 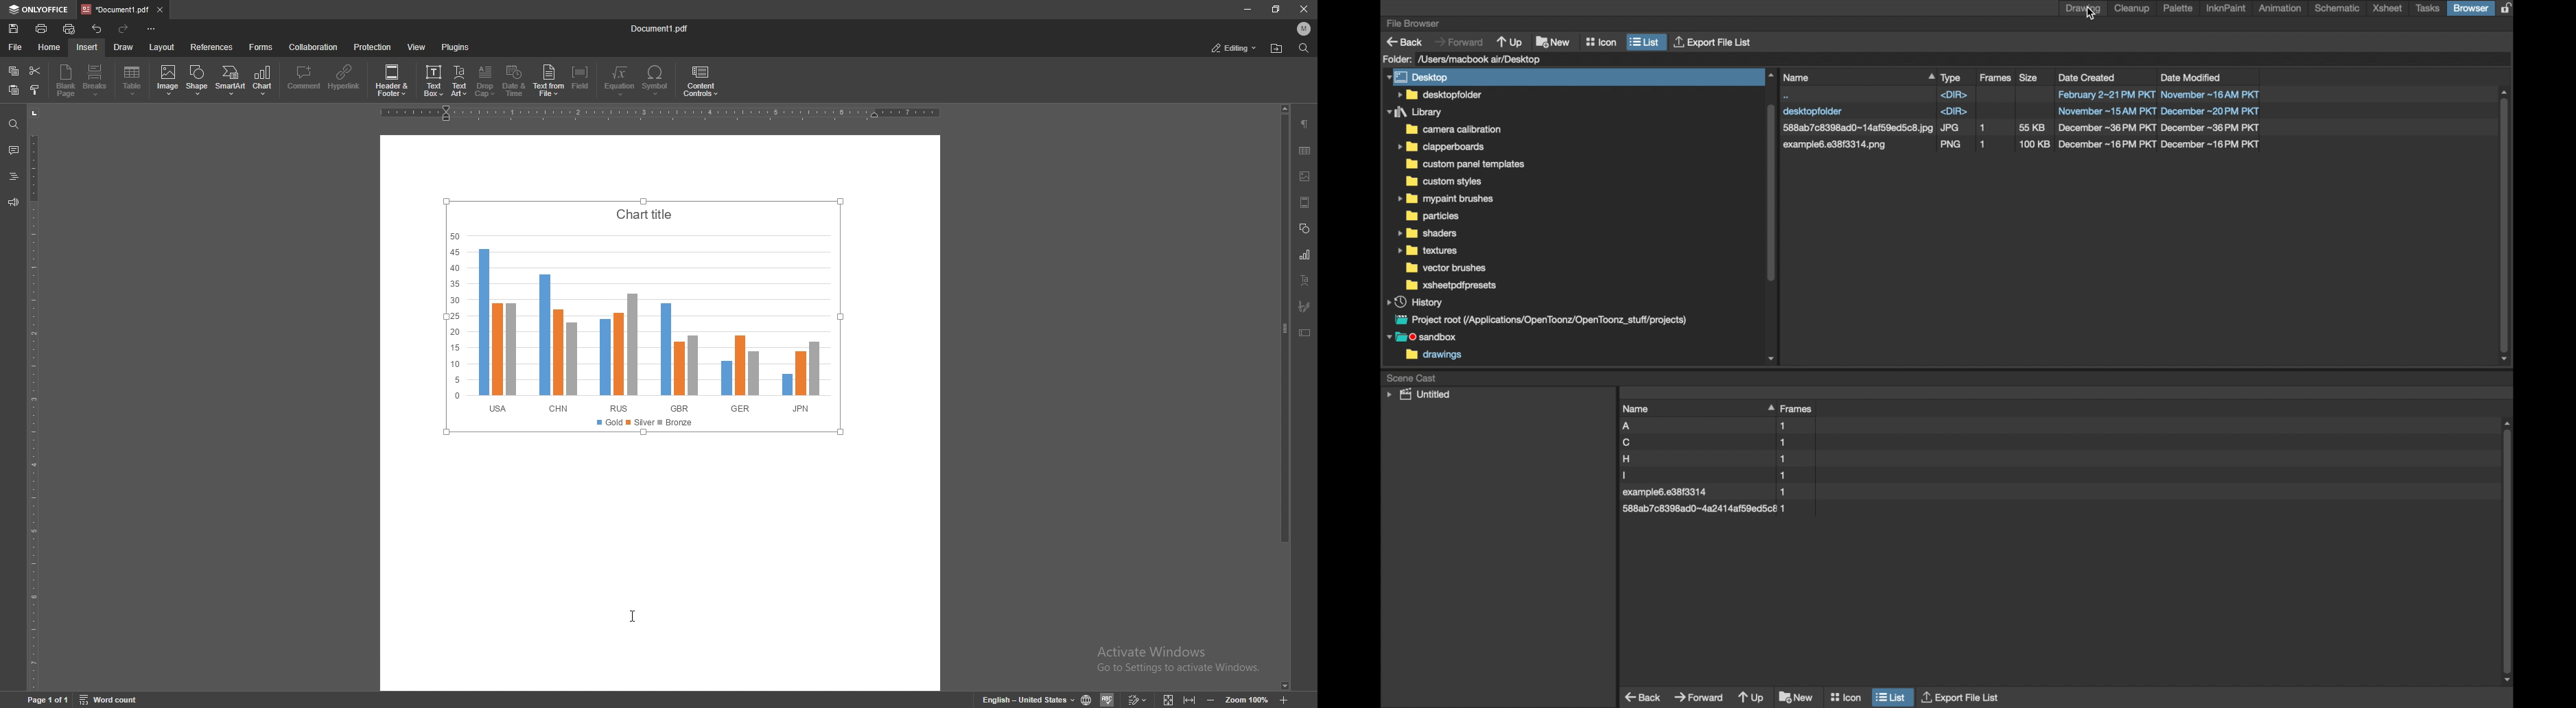 What do you see at coordinates (1752, 699) in the screenshot?
I see `up` at bounding box center [1752, 699].